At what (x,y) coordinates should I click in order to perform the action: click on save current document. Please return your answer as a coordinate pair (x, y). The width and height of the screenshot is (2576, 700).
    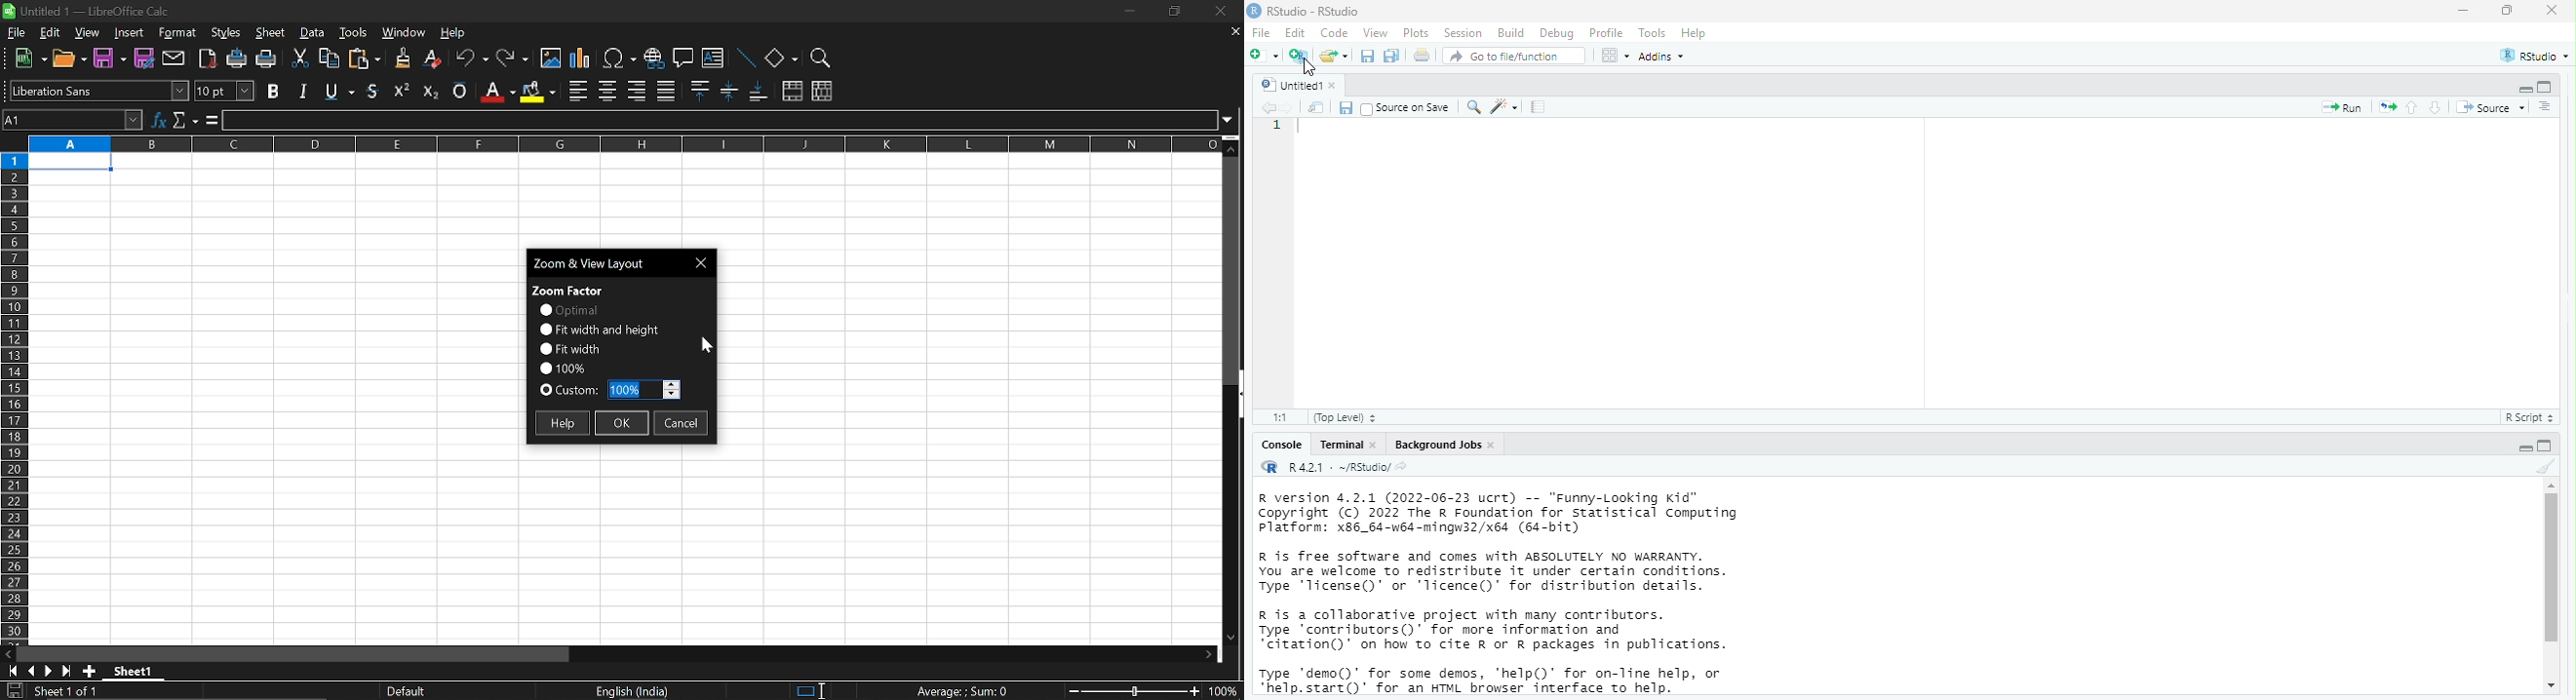
    Looking at the image, I should click on (1342, 106).